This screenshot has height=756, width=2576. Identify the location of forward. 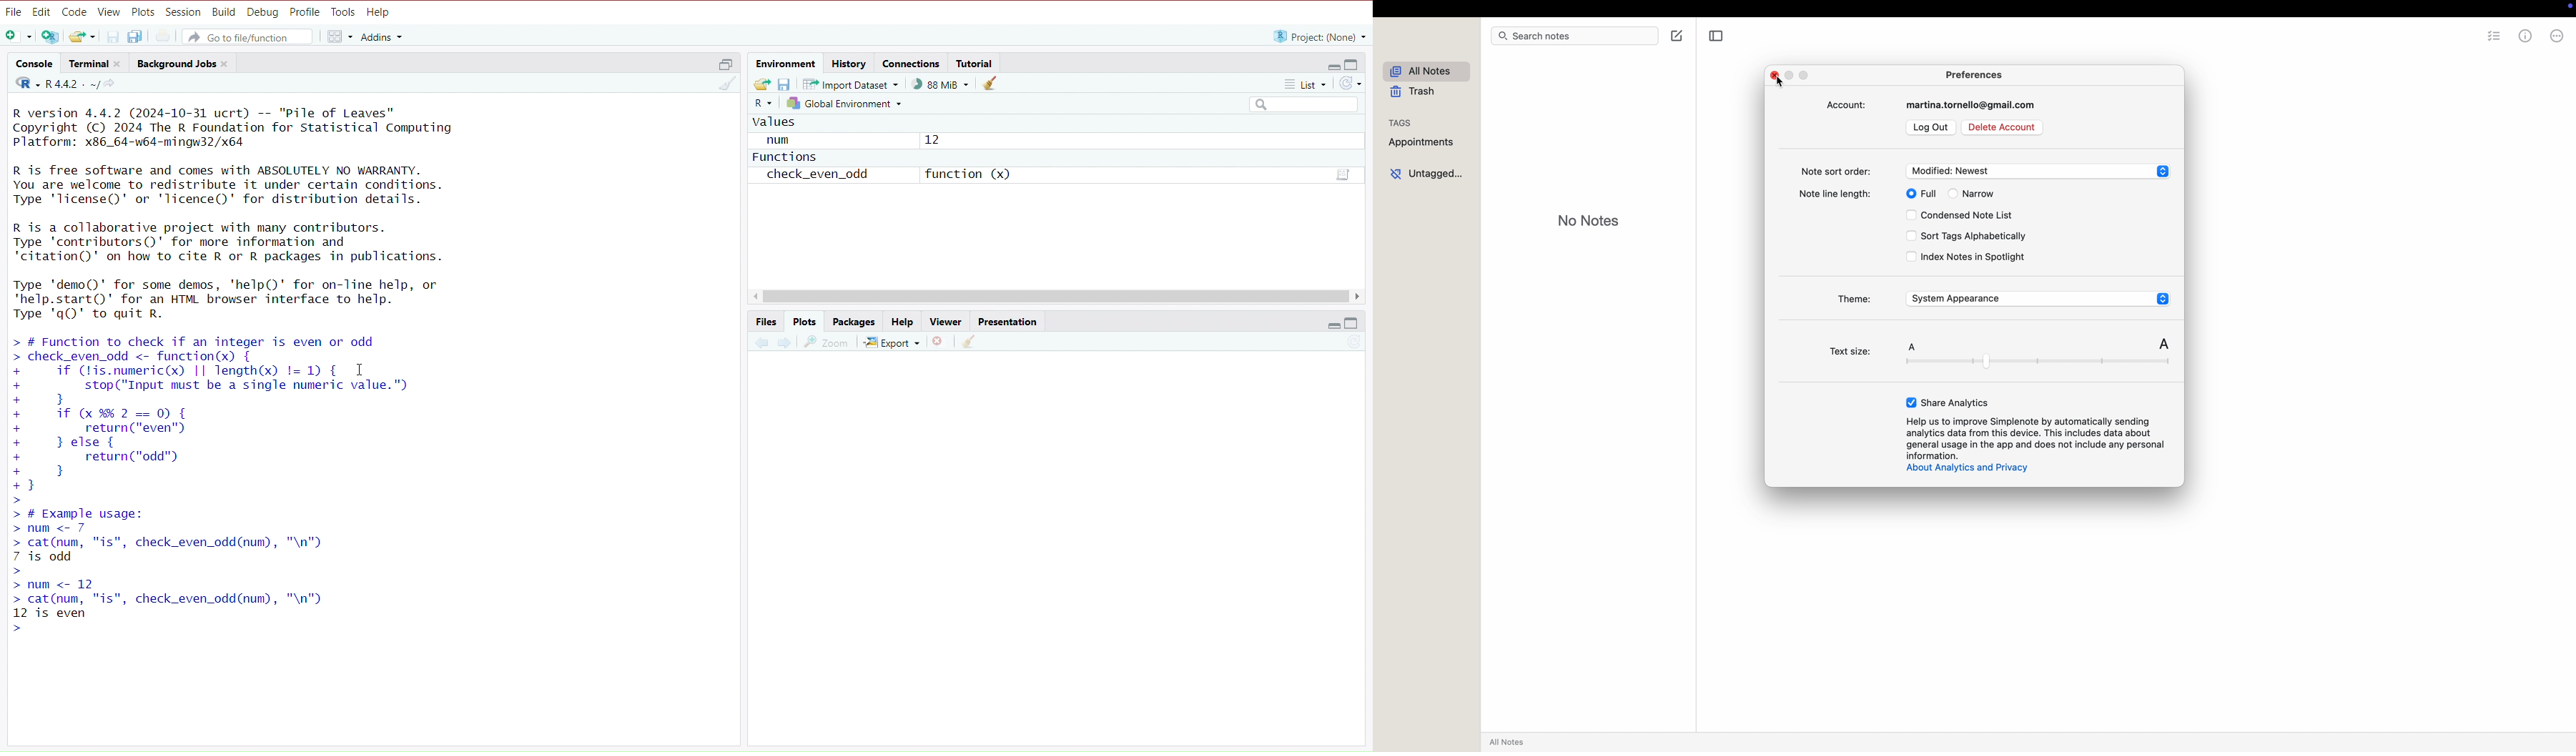
(784, 345).